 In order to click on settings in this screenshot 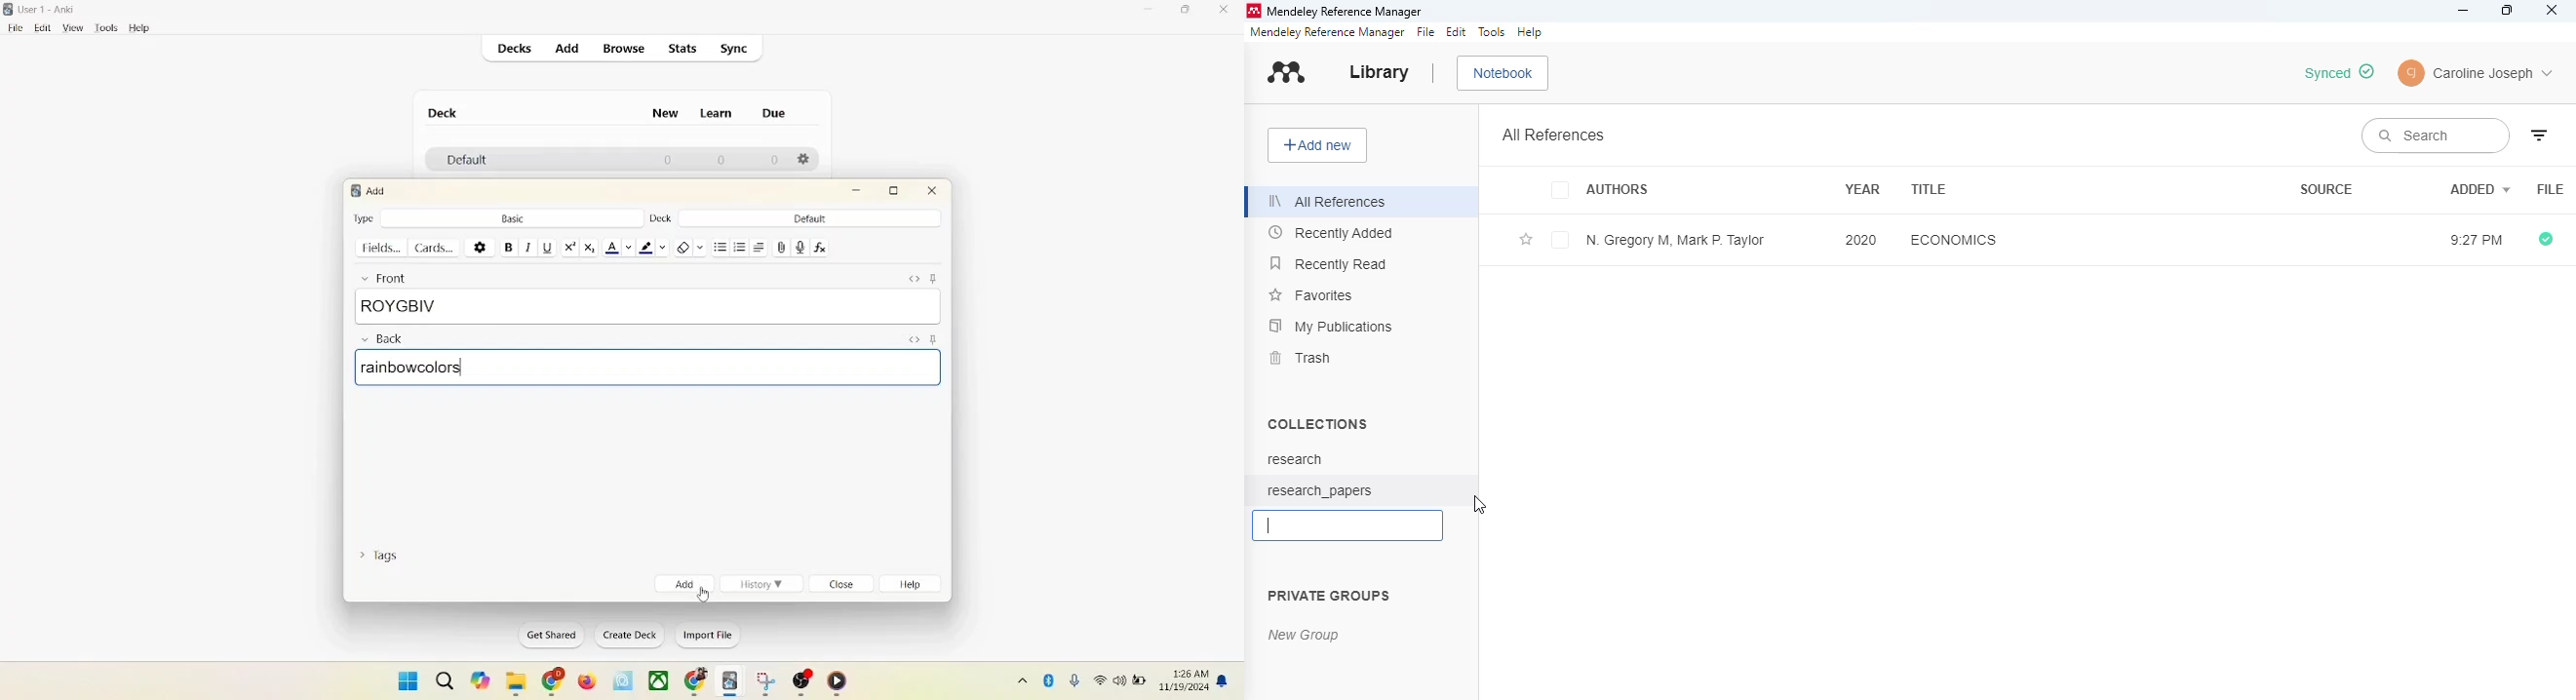, I will do `click(480, 246)`.